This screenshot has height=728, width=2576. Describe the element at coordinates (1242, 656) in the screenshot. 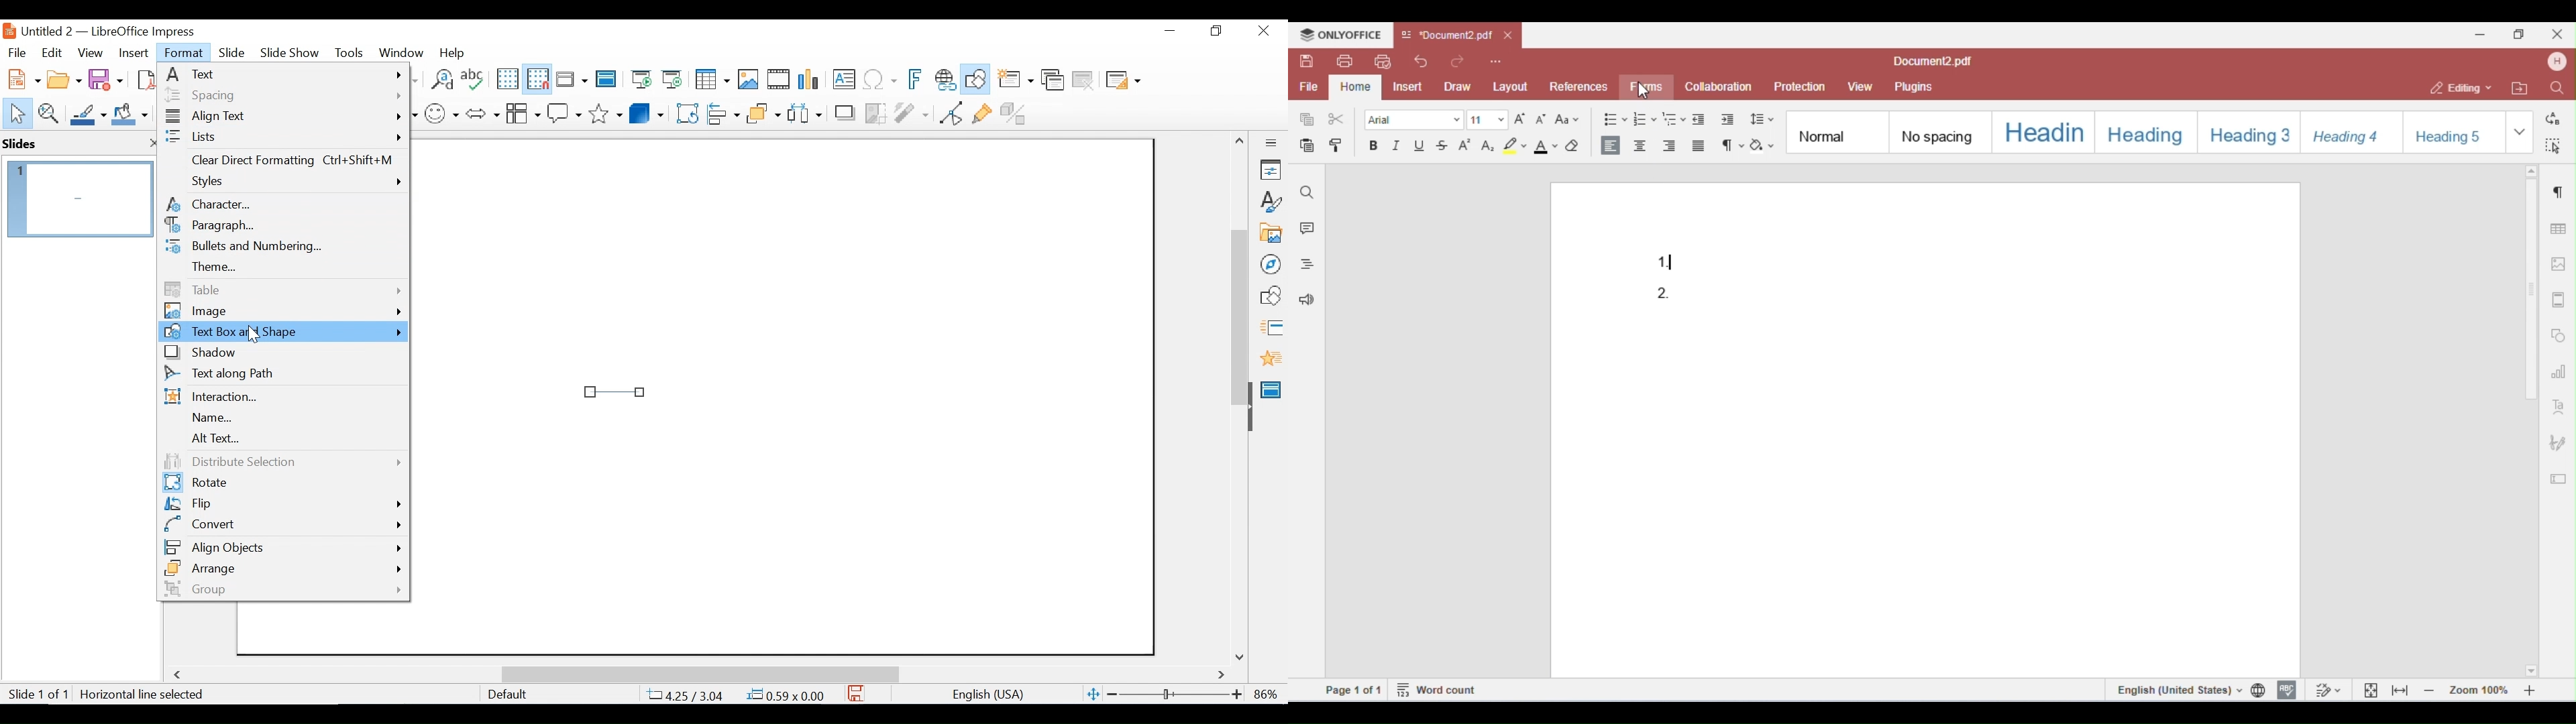

I see `Scroll down` at that location.